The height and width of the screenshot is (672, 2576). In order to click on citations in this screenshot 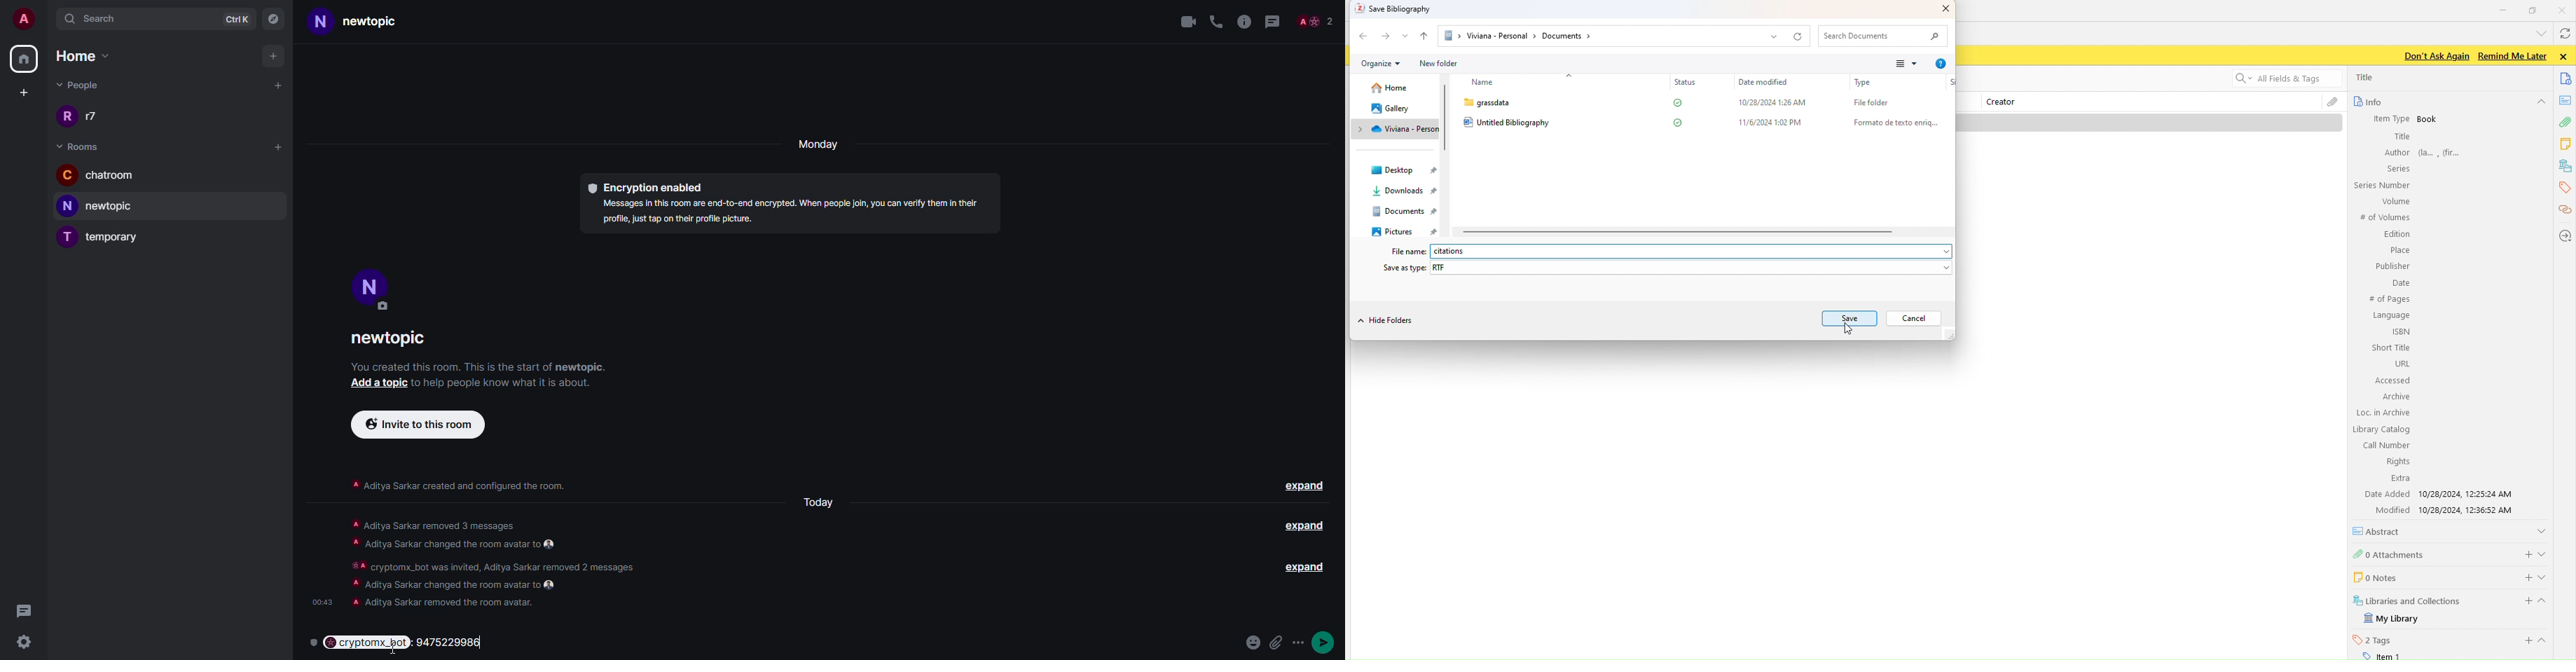, I will do `click(2564, 211)`.